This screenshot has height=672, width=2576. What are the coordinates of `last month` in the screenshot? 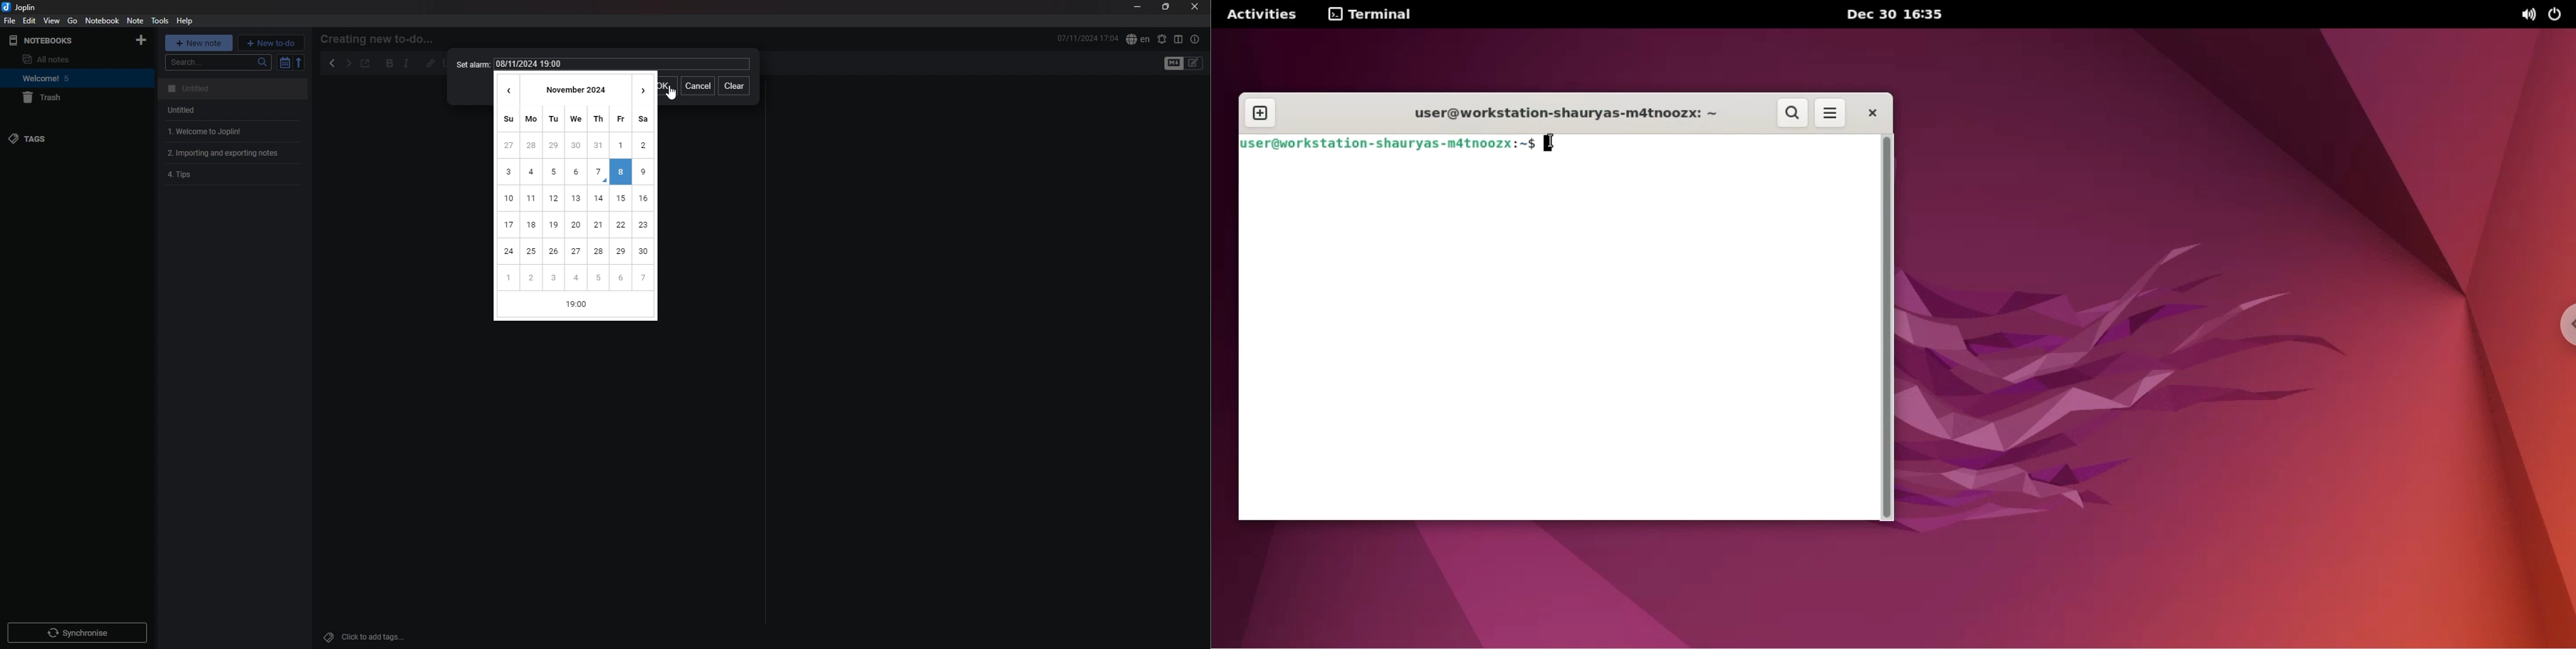 It's located at (506, 88).